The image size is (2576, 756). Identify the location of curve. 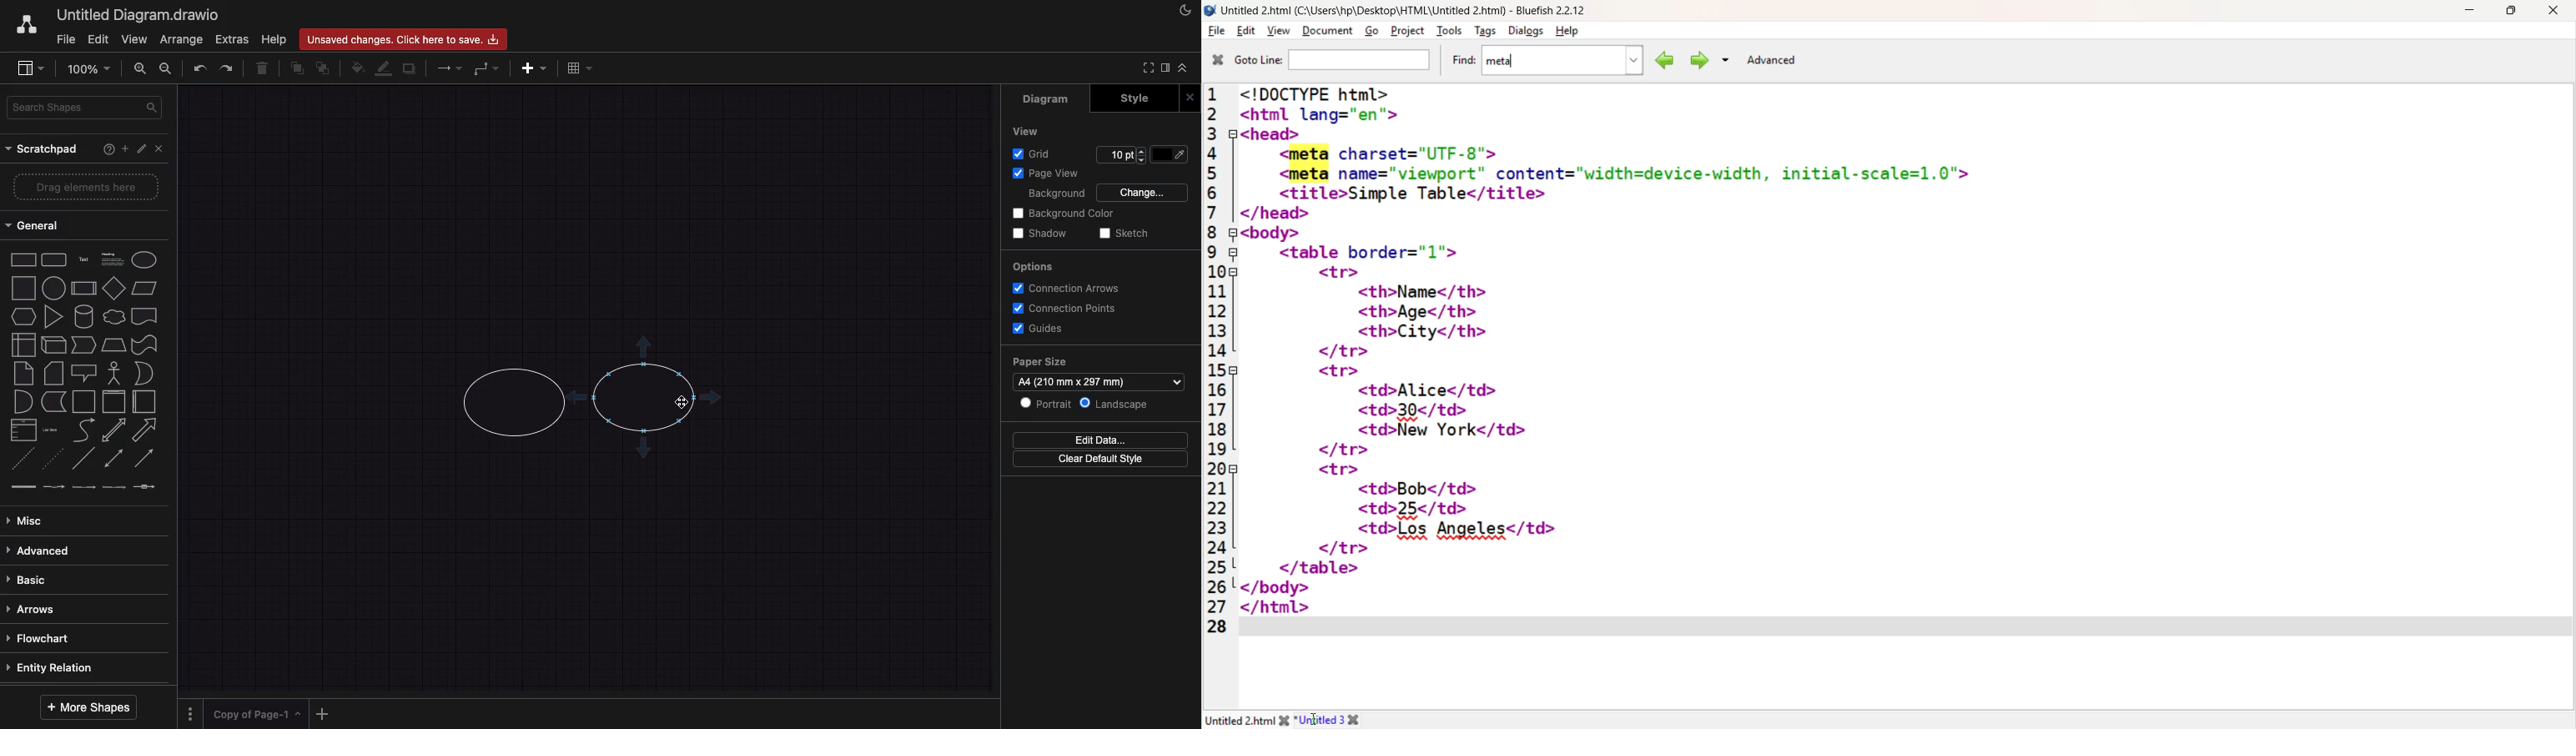
(83, 431).